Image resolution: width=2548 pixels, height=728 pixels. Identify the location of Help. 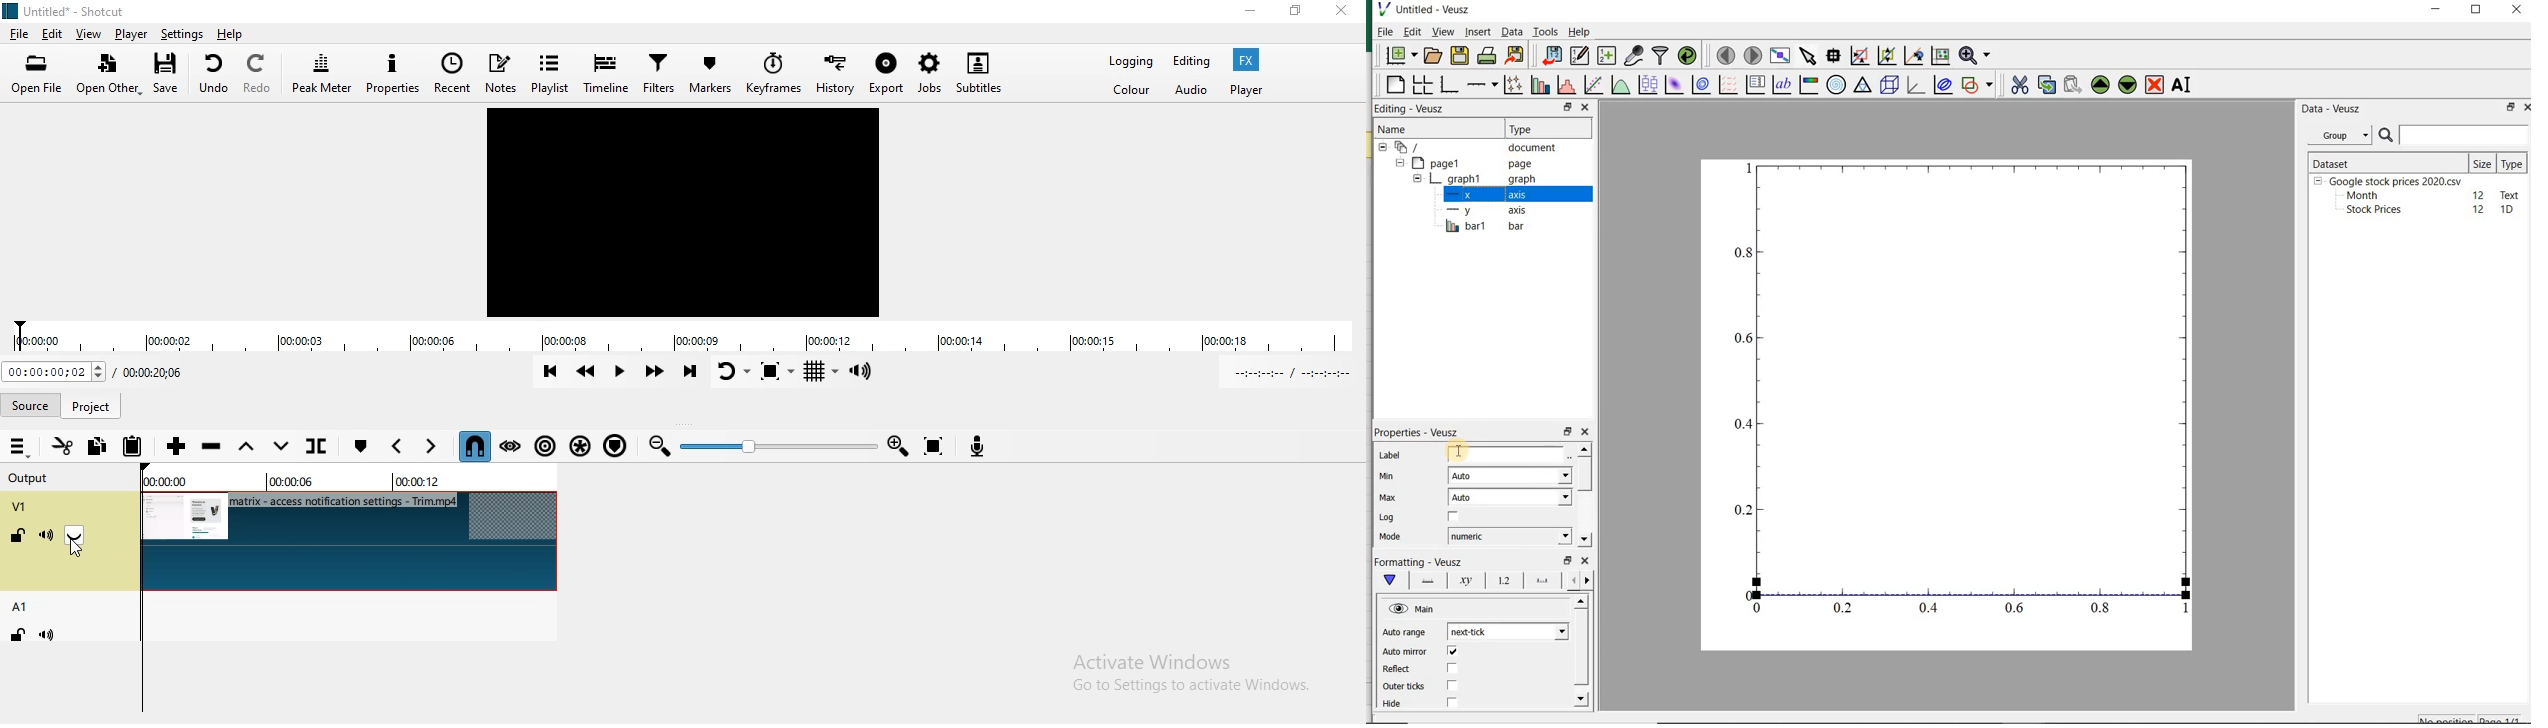
(1581, 33).